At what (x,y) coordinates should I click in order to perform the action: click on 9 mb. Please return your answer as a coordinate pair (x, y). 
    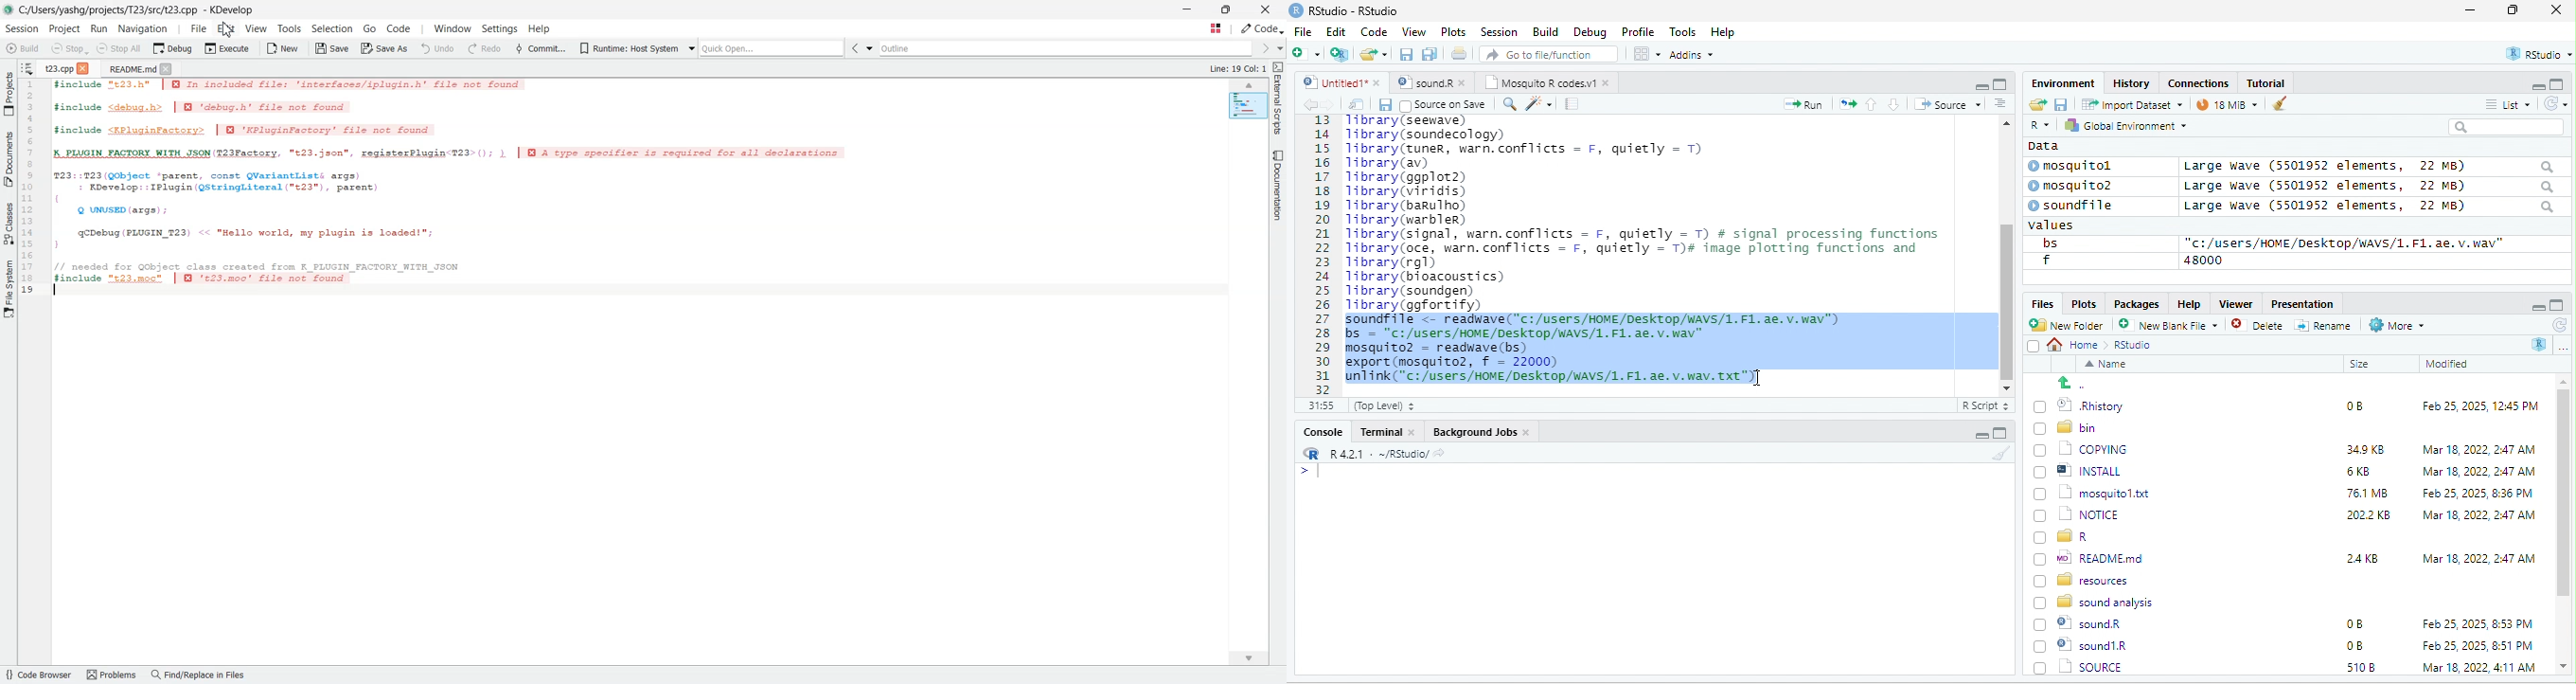
    Looking at the image, I should click on (2227, 106).